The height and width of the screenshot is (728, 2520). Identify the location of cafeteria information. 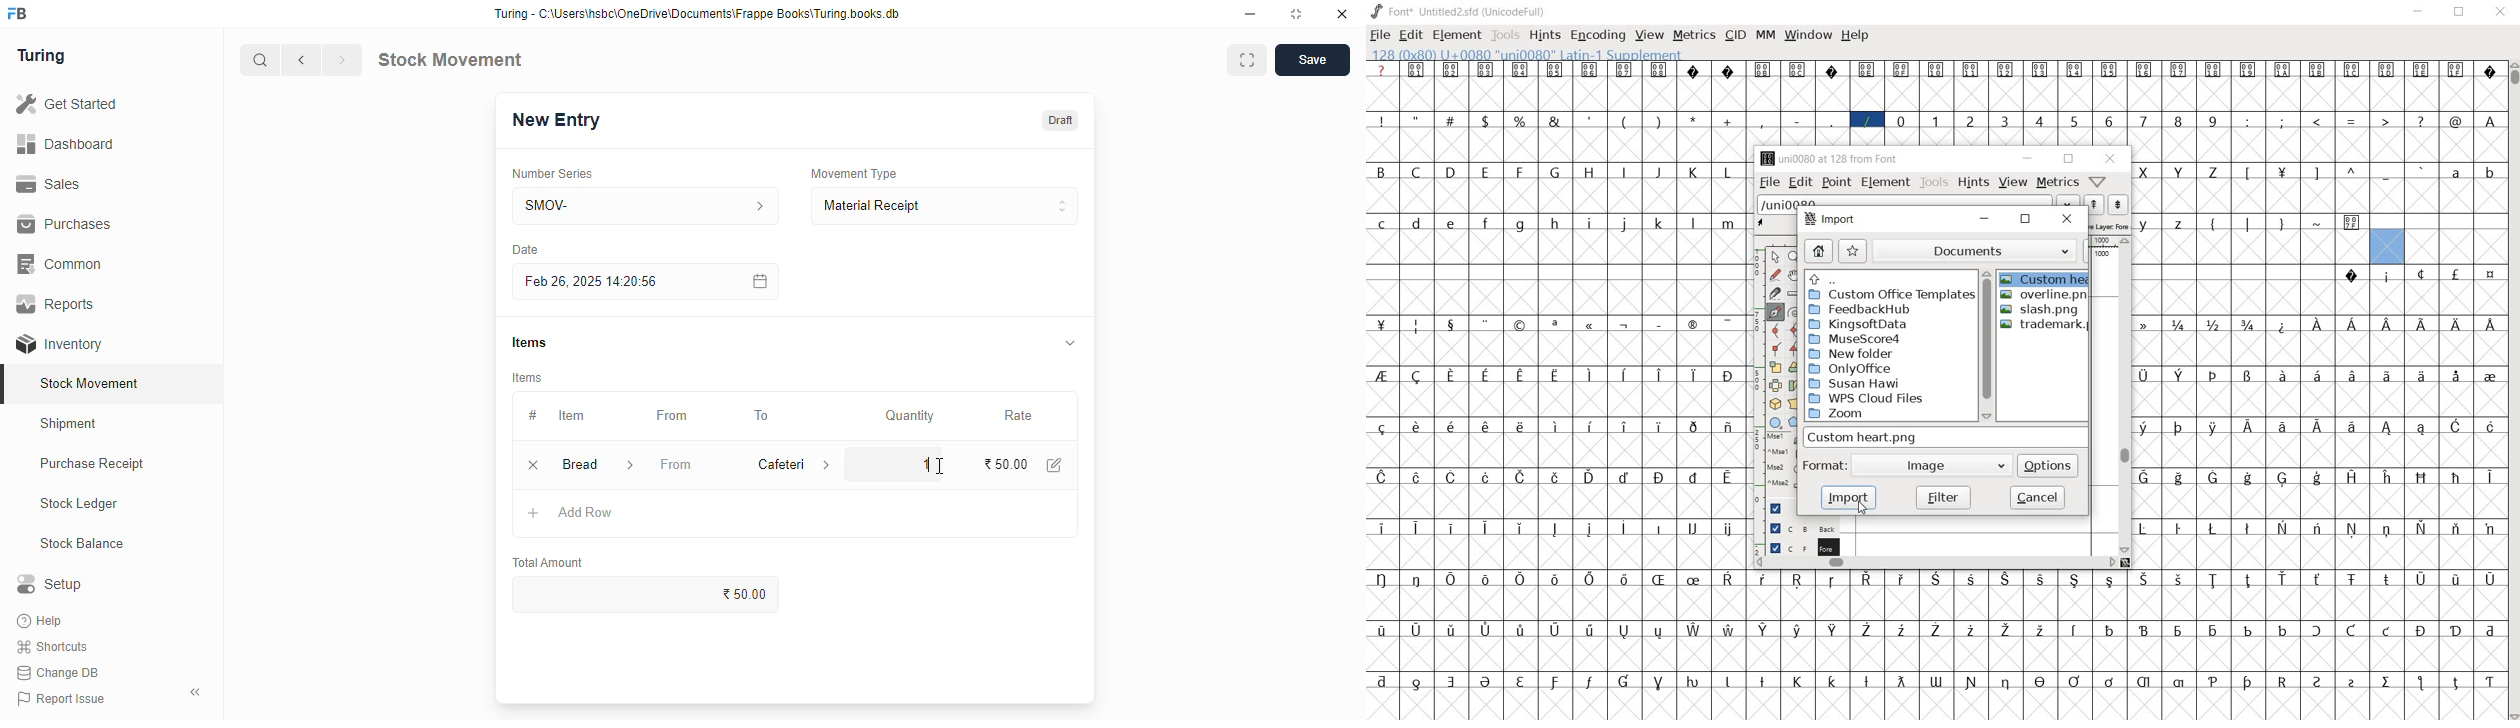
(828, 464).